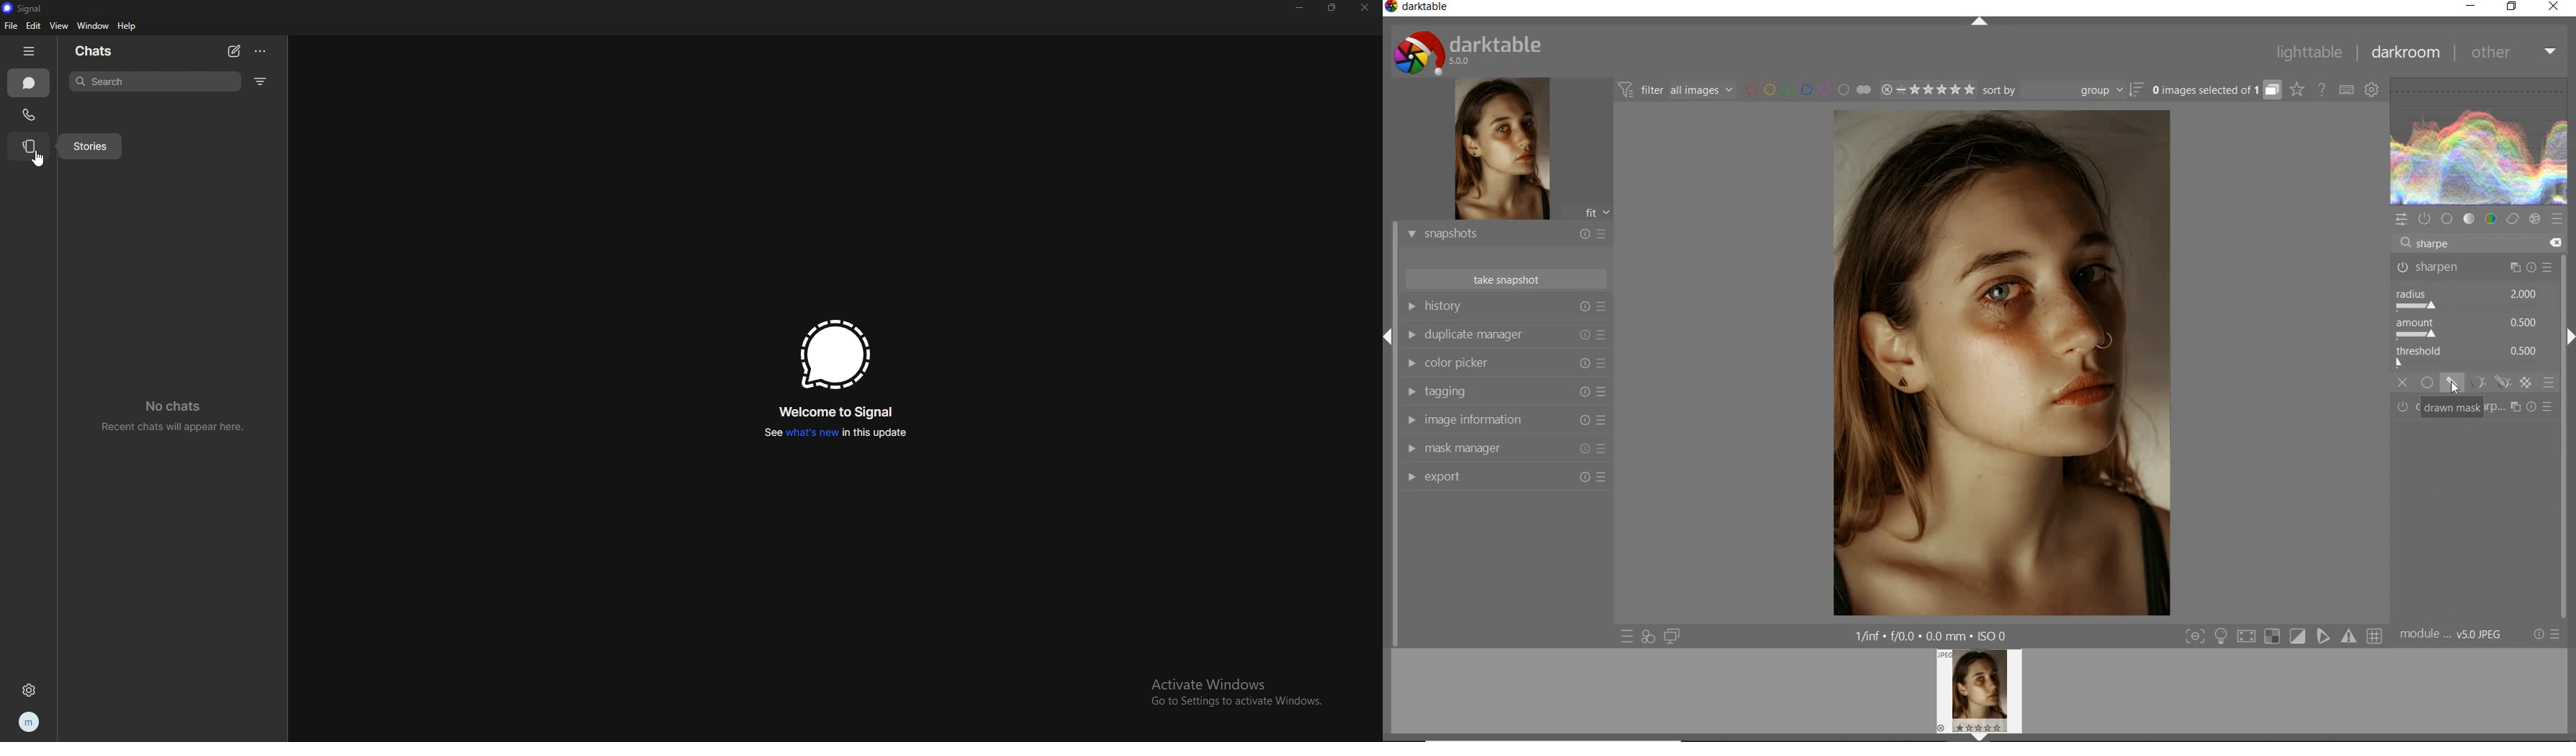  I want to click on resize, so click(1332, 8).